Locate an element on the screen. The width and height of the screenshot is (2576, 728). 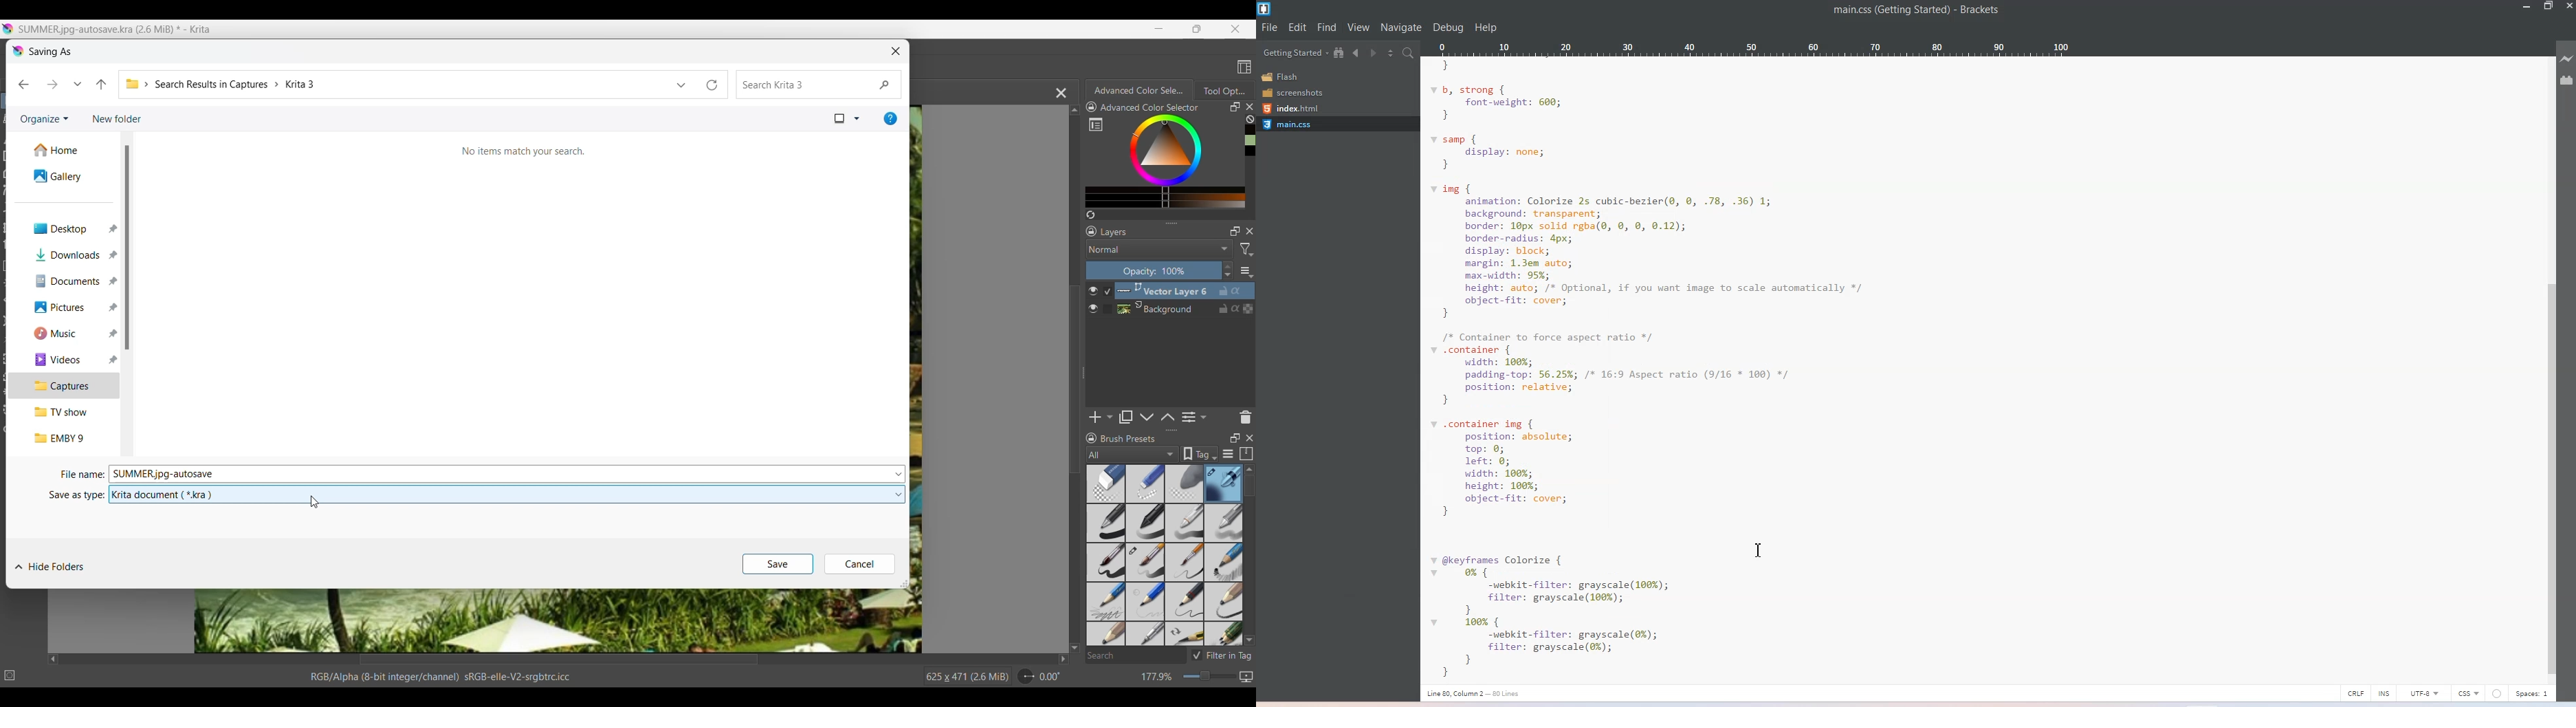
Location of current folder is located at coordinates (395, 84).